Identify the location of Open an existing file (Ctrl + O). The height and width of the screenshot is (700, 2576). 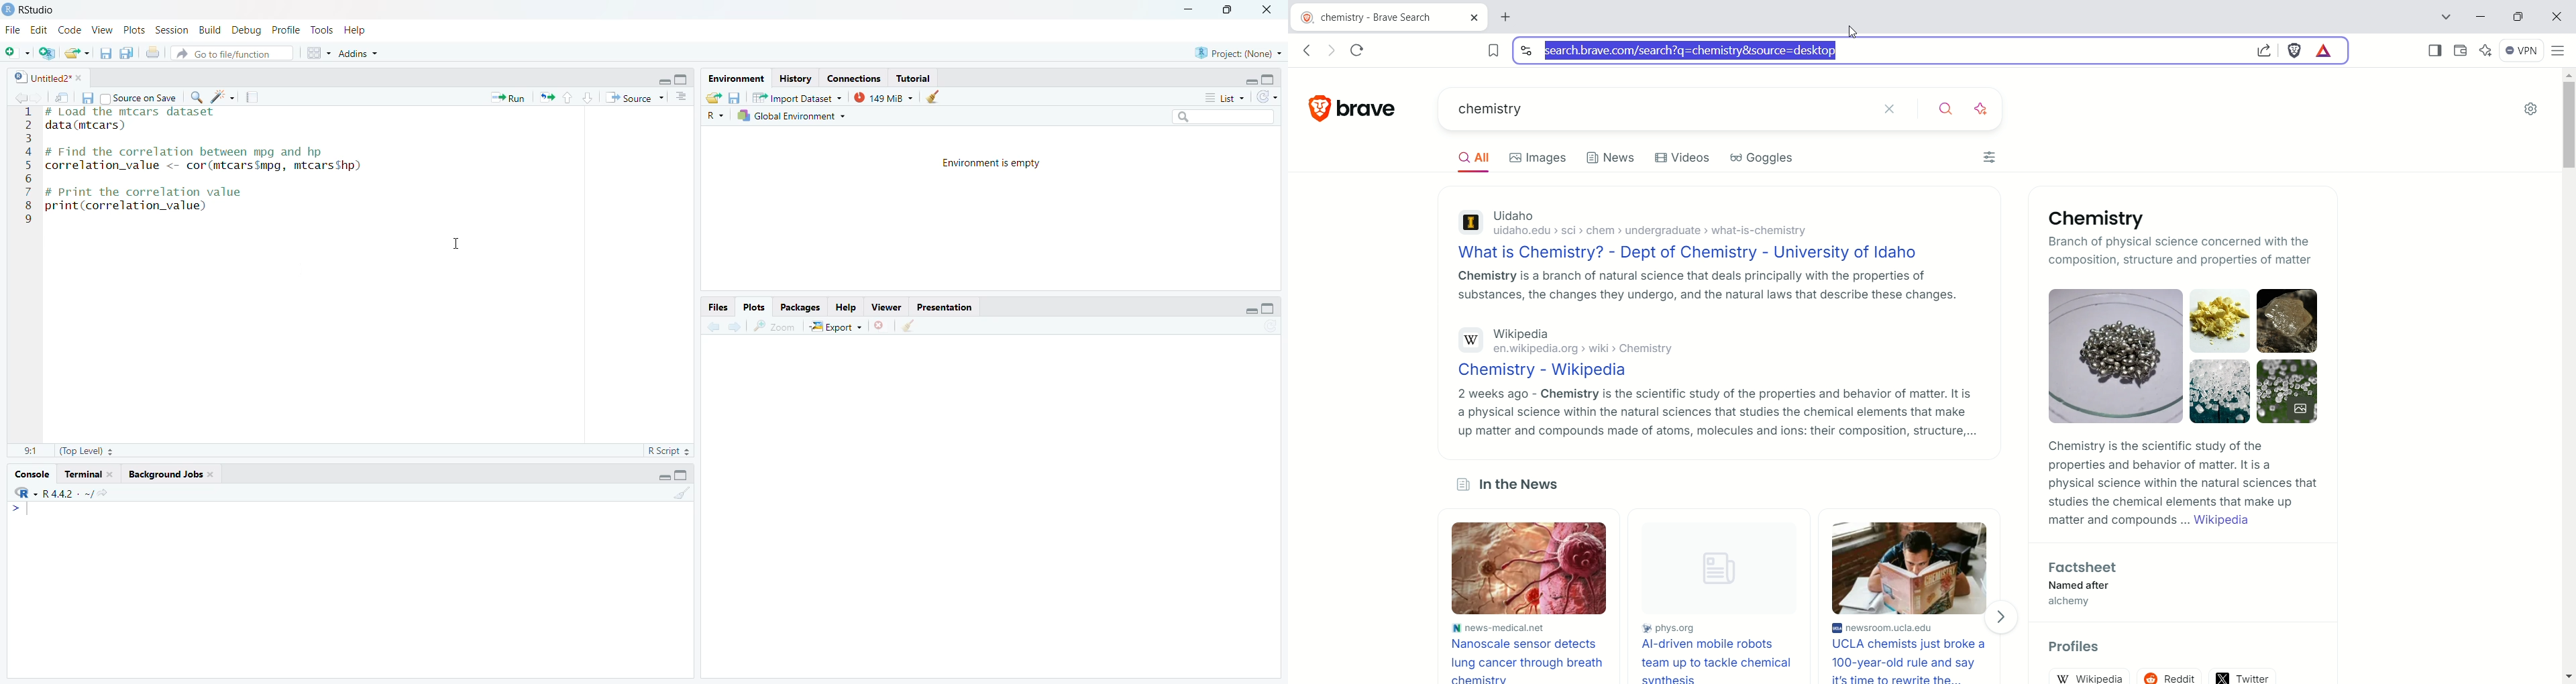
(77, 54).